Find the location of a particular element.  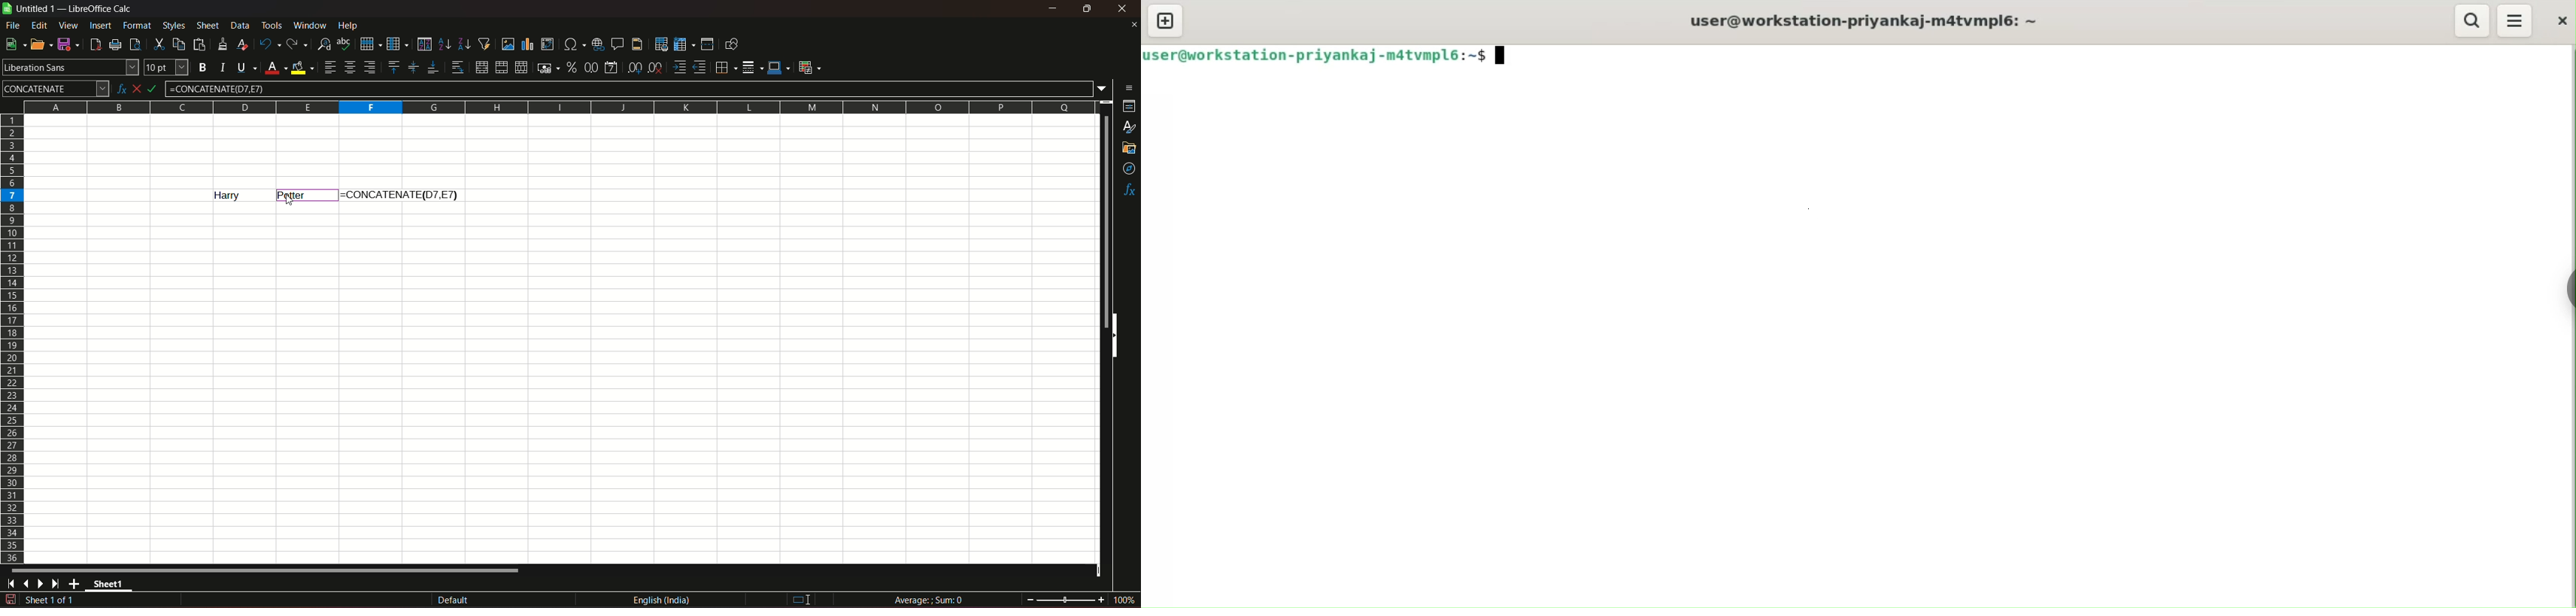

insert chart is located at coordinates (527, 45).